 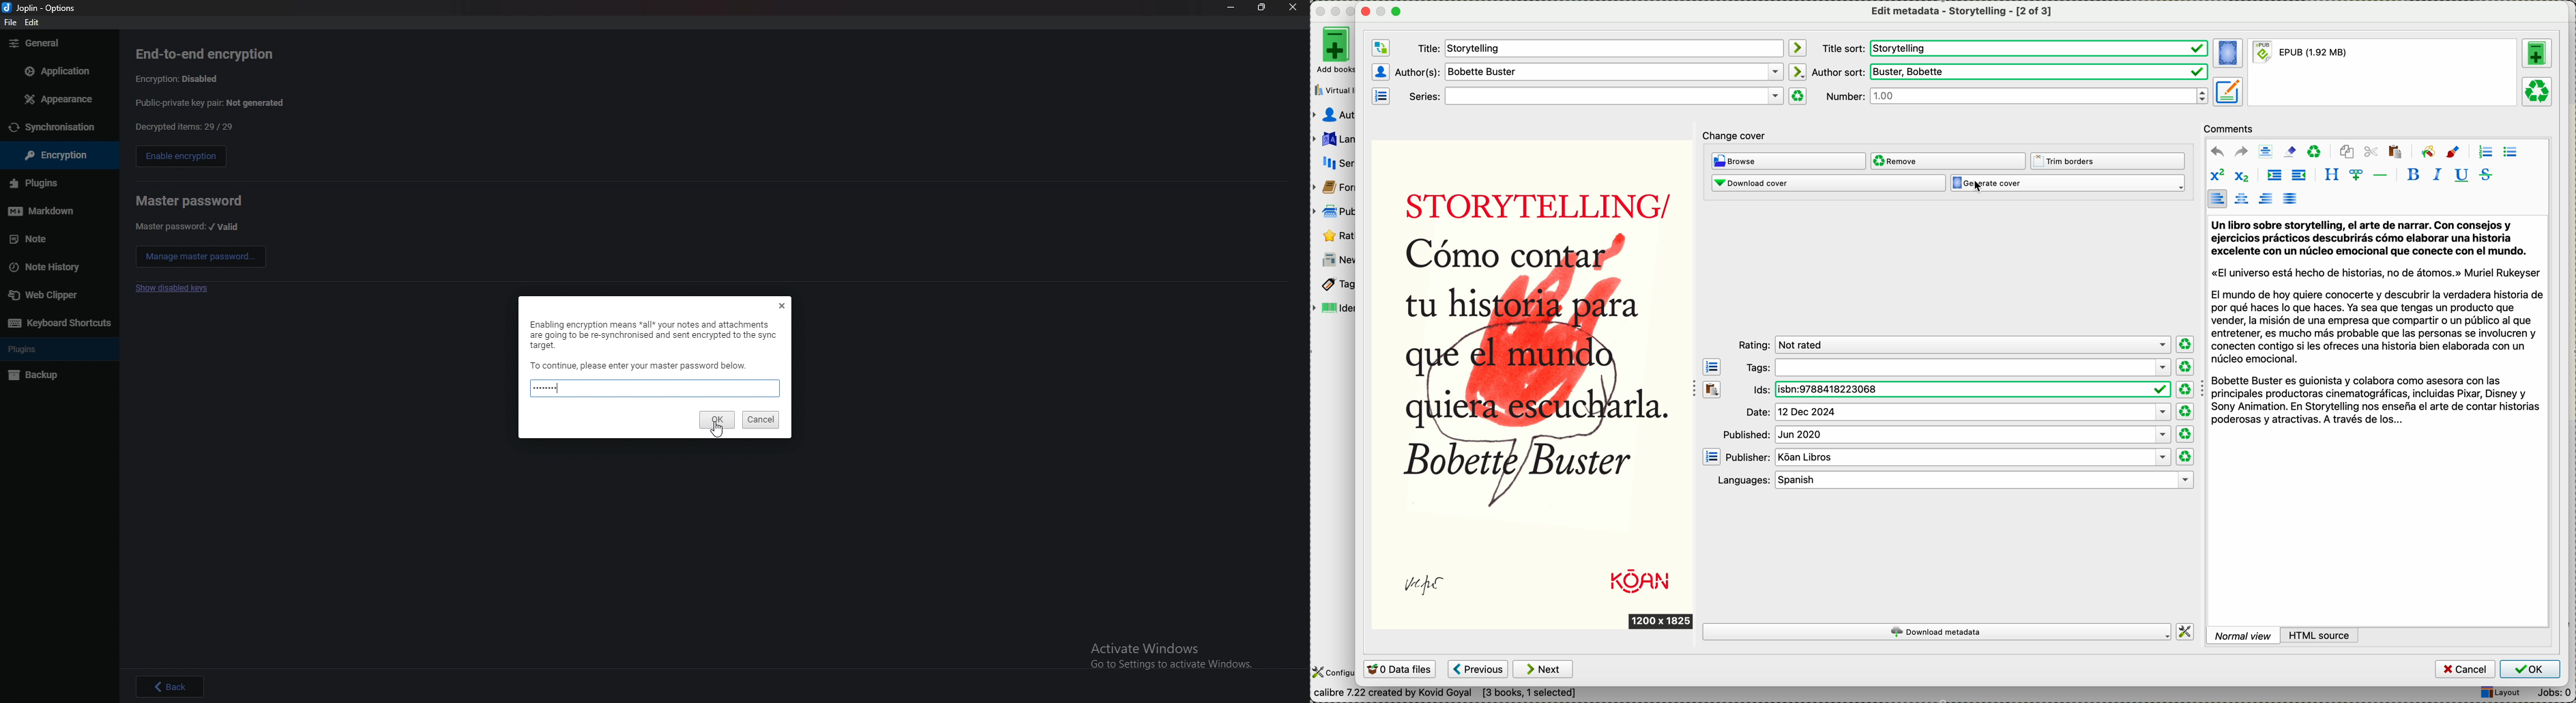 I want to click on typed password, so click(x=545, y=388).